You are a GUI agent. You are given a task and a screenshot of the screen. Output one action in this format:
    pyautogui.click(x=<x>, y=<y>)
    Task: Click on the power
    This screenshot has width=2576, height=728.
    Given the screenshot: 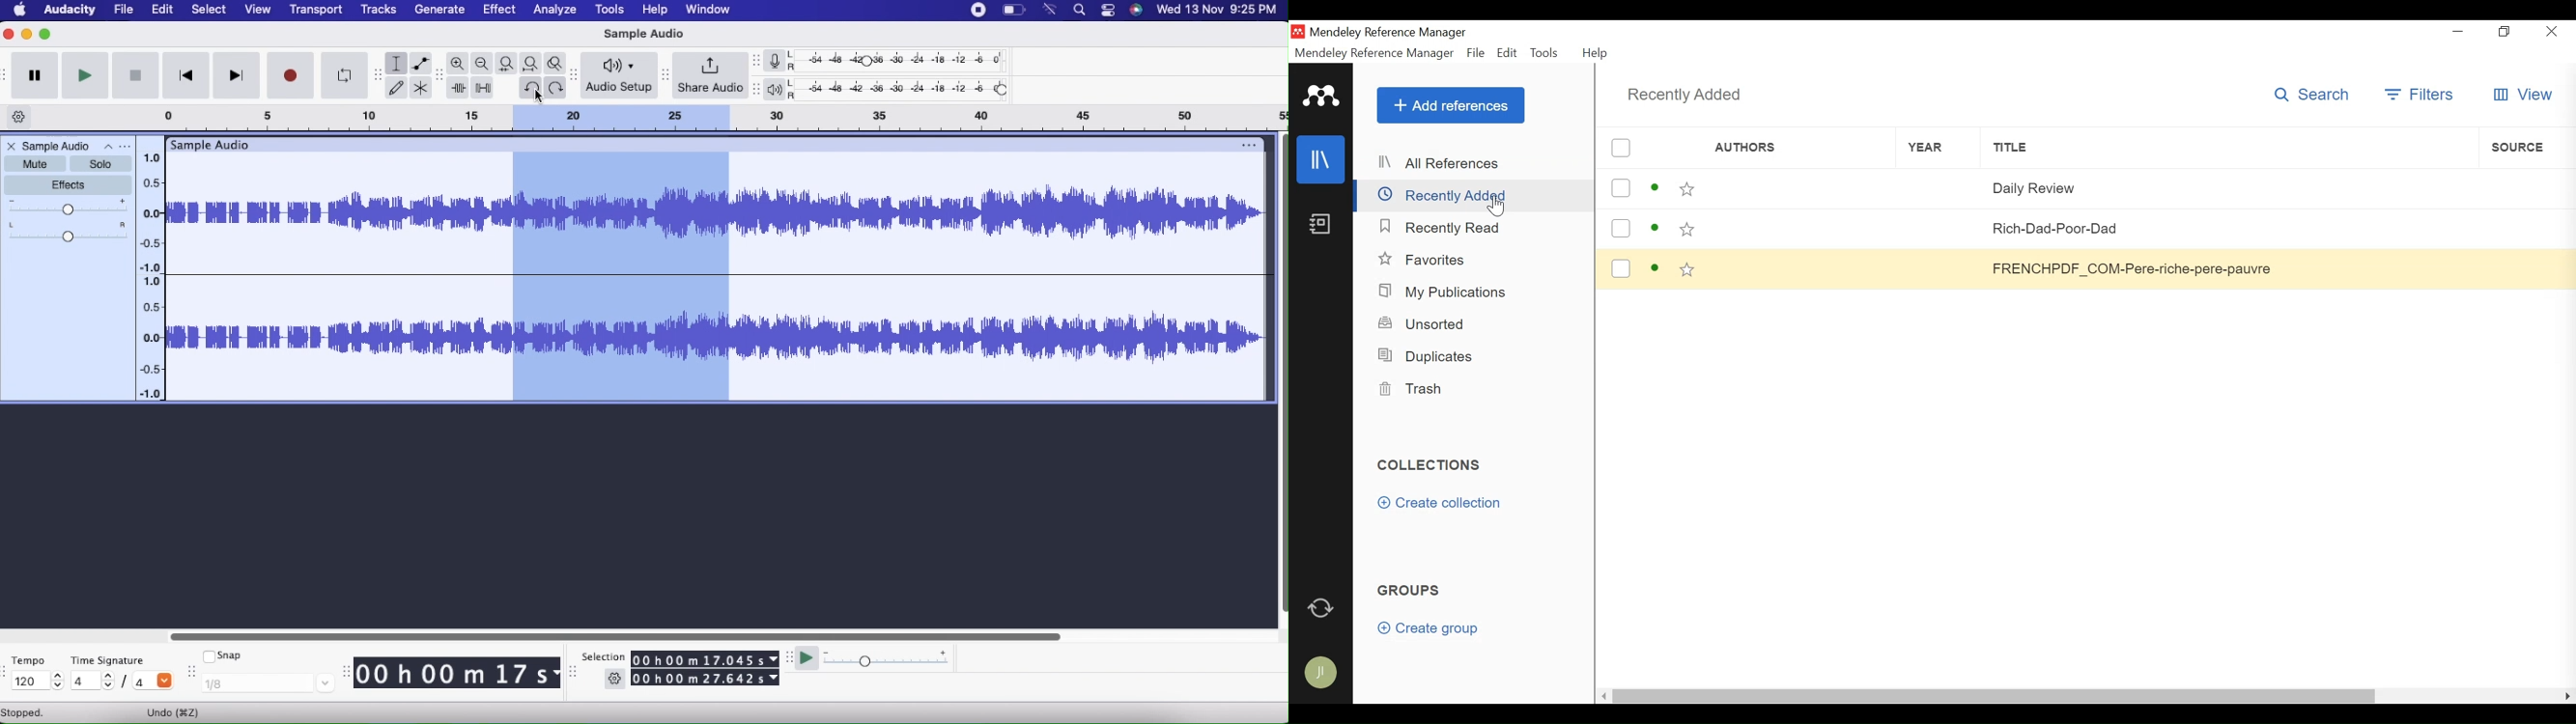 What is the action you would take?
    pyautogui.click(x=1013, y=10)
    